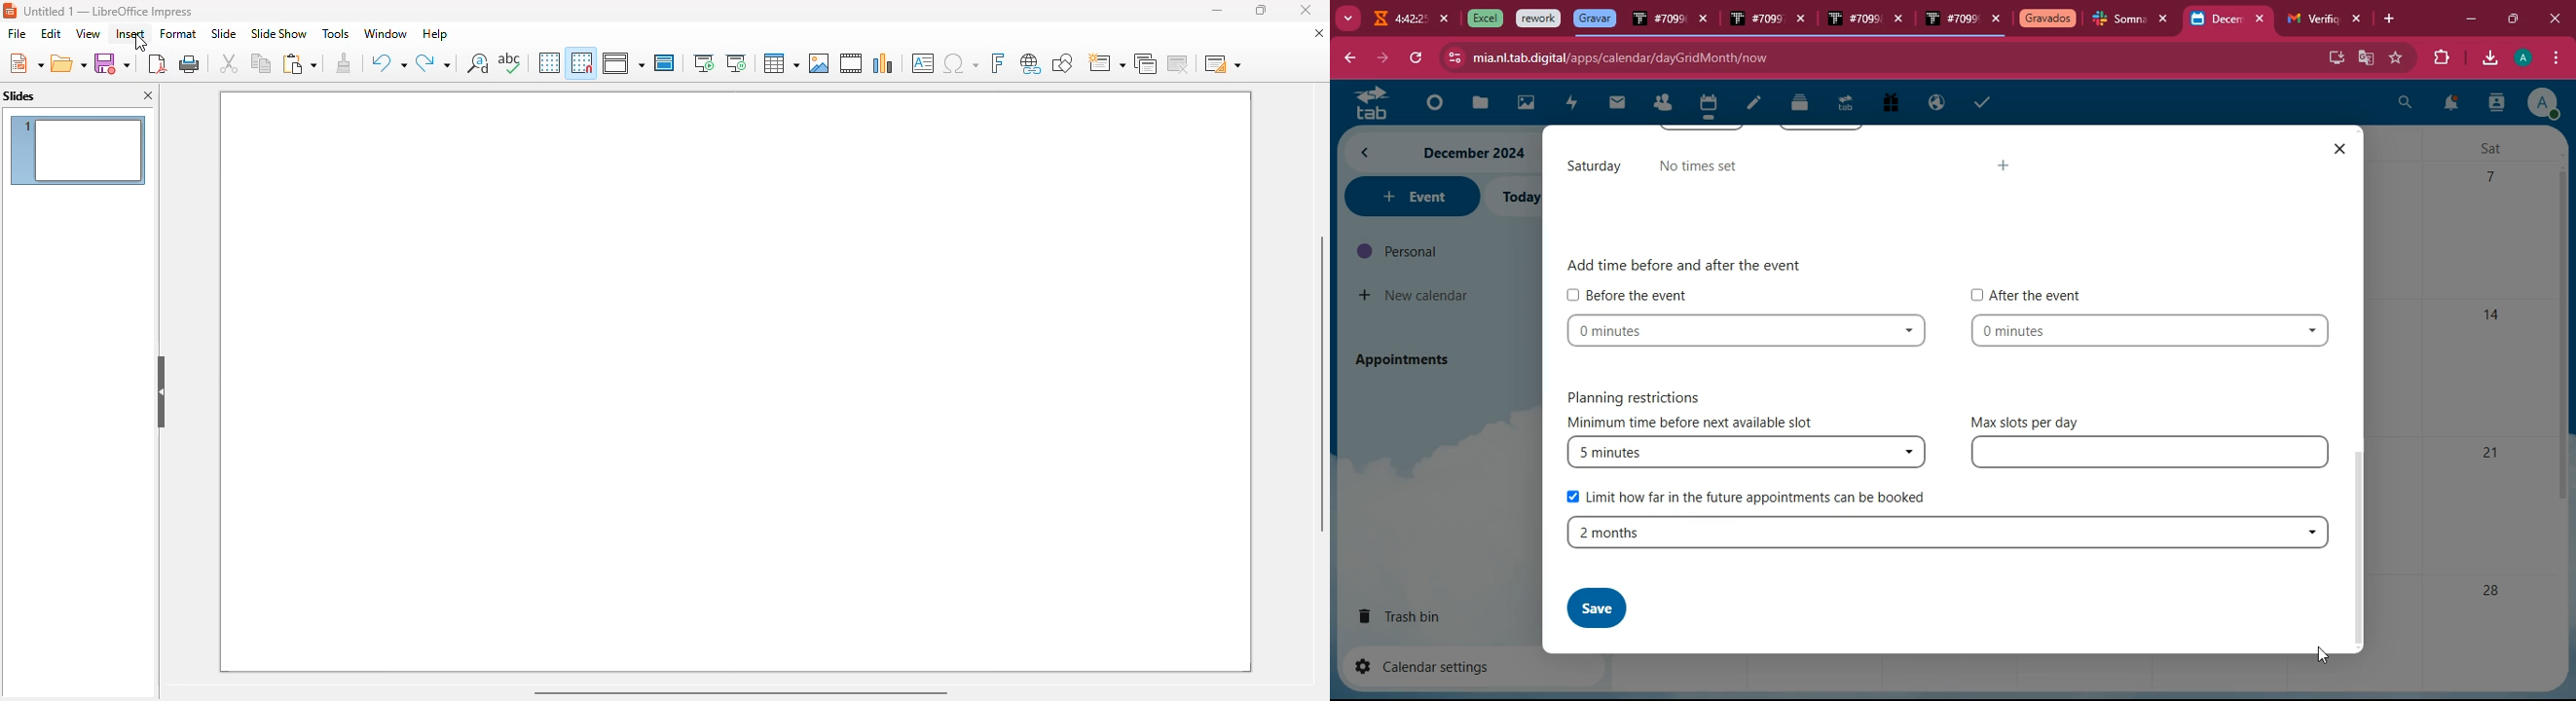 This screenshot has height=728, width=2576. I want to click on favorites, so click(2398, 58).